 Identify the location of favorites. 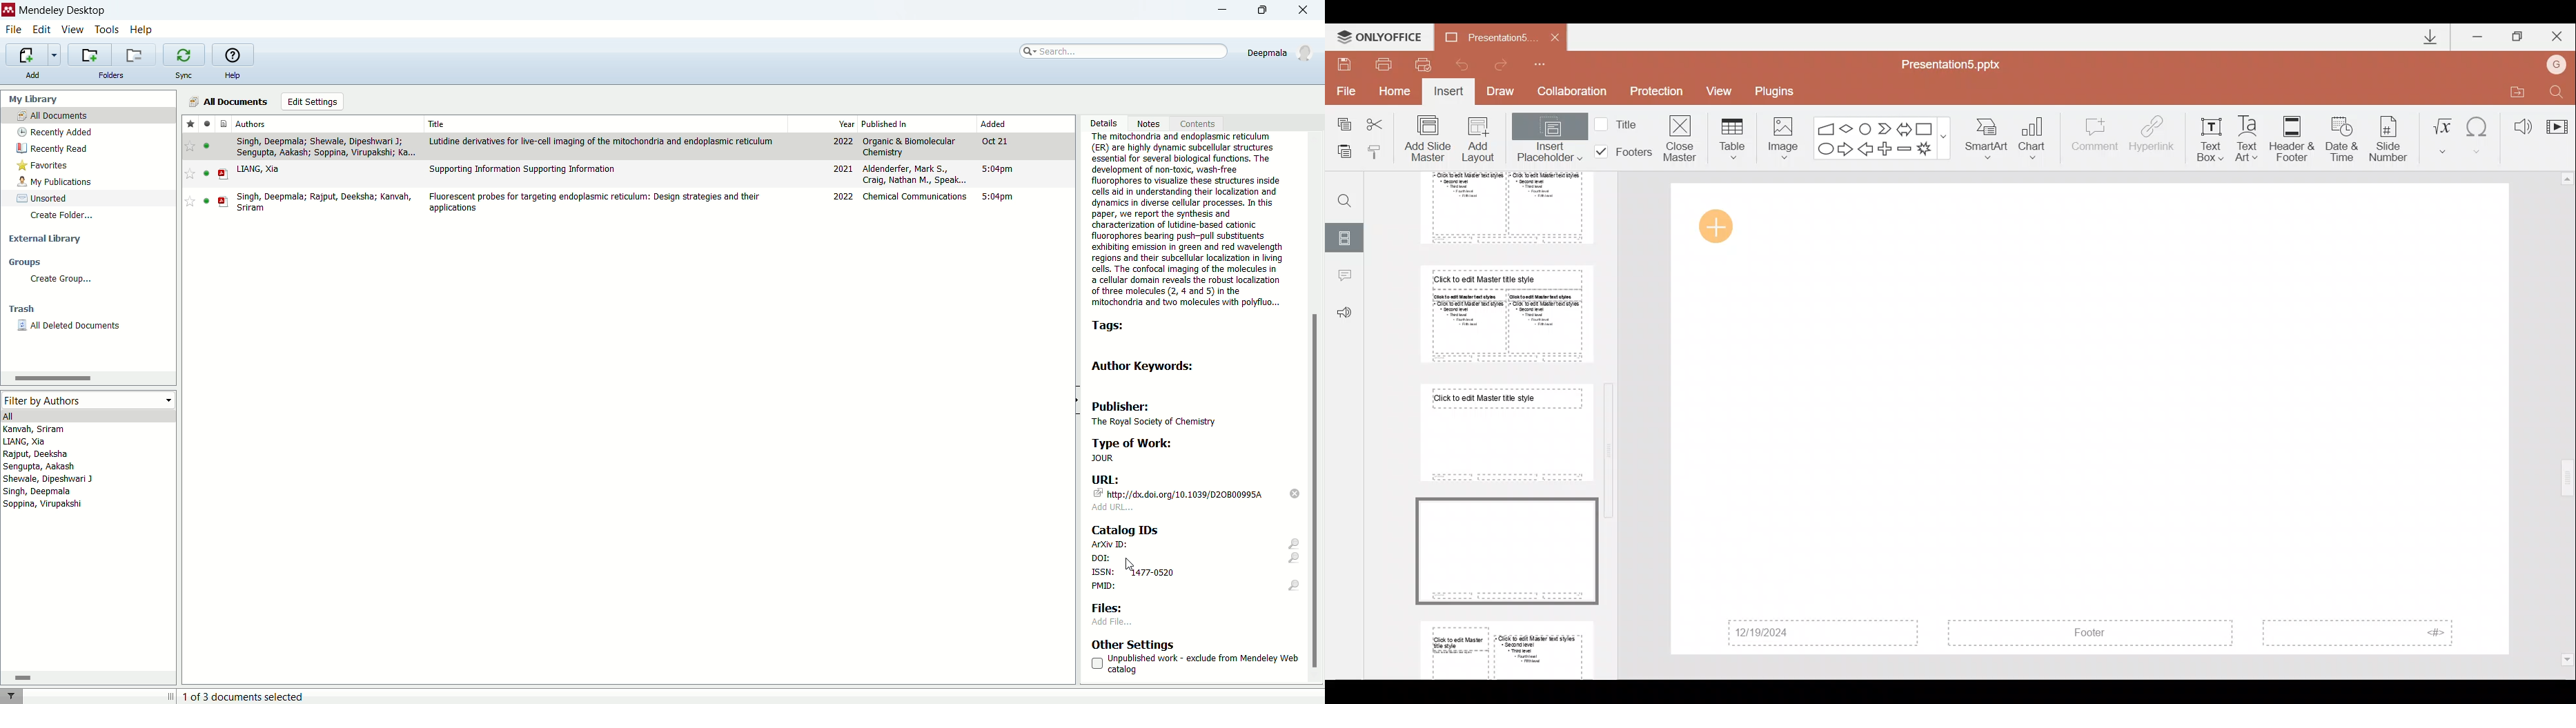
(190, 123).